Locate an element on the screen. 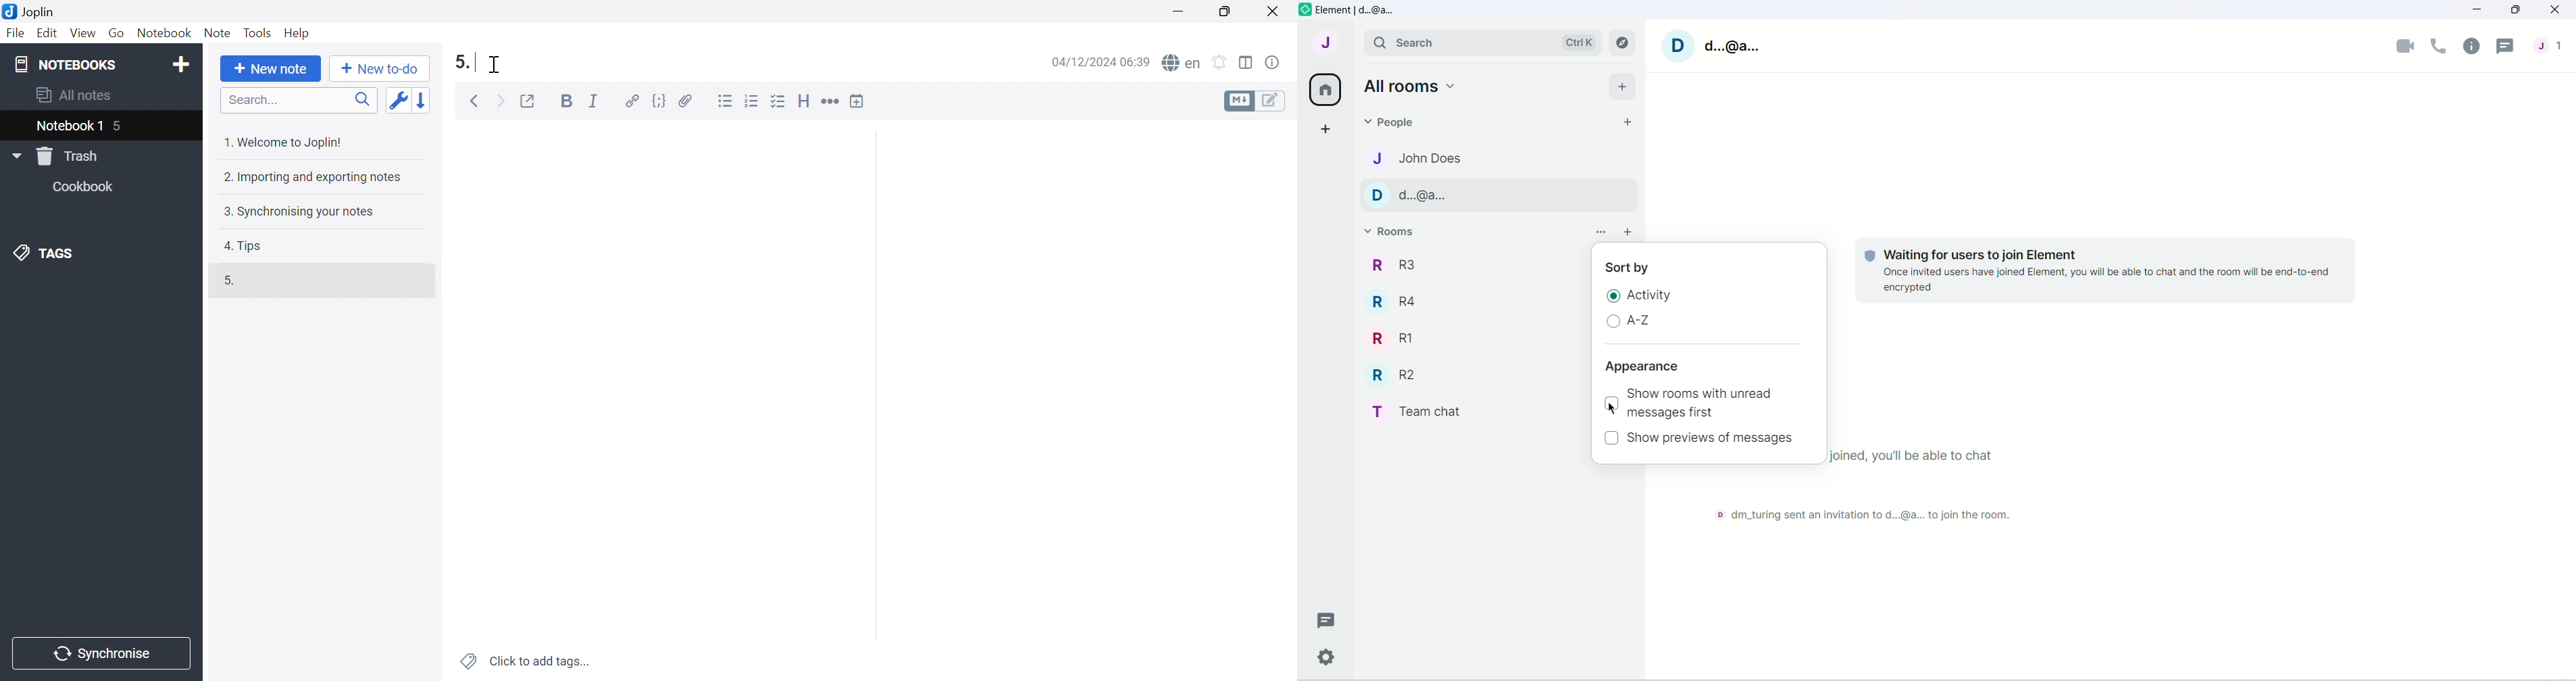  Room Name-r2 is located at coordinates (1396, 376).